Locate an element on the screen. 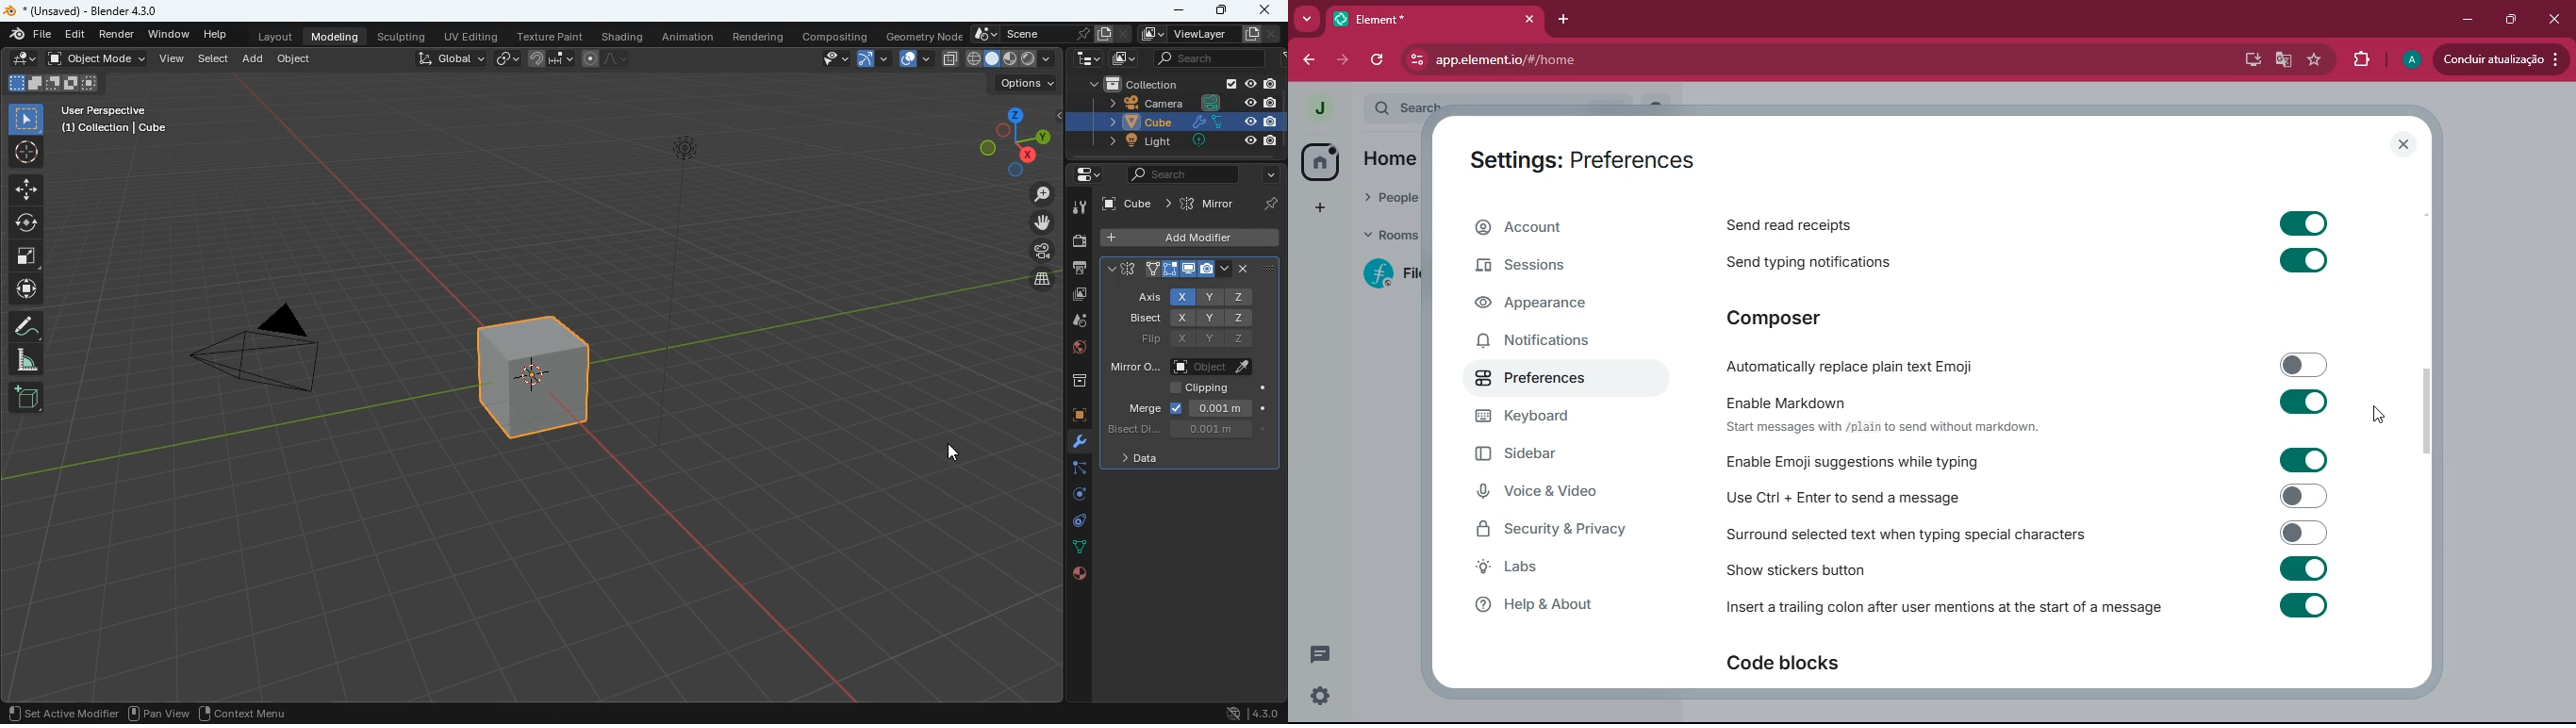 This screenshot has height=728, width=2576. text is located at coordinates (1881, 427).